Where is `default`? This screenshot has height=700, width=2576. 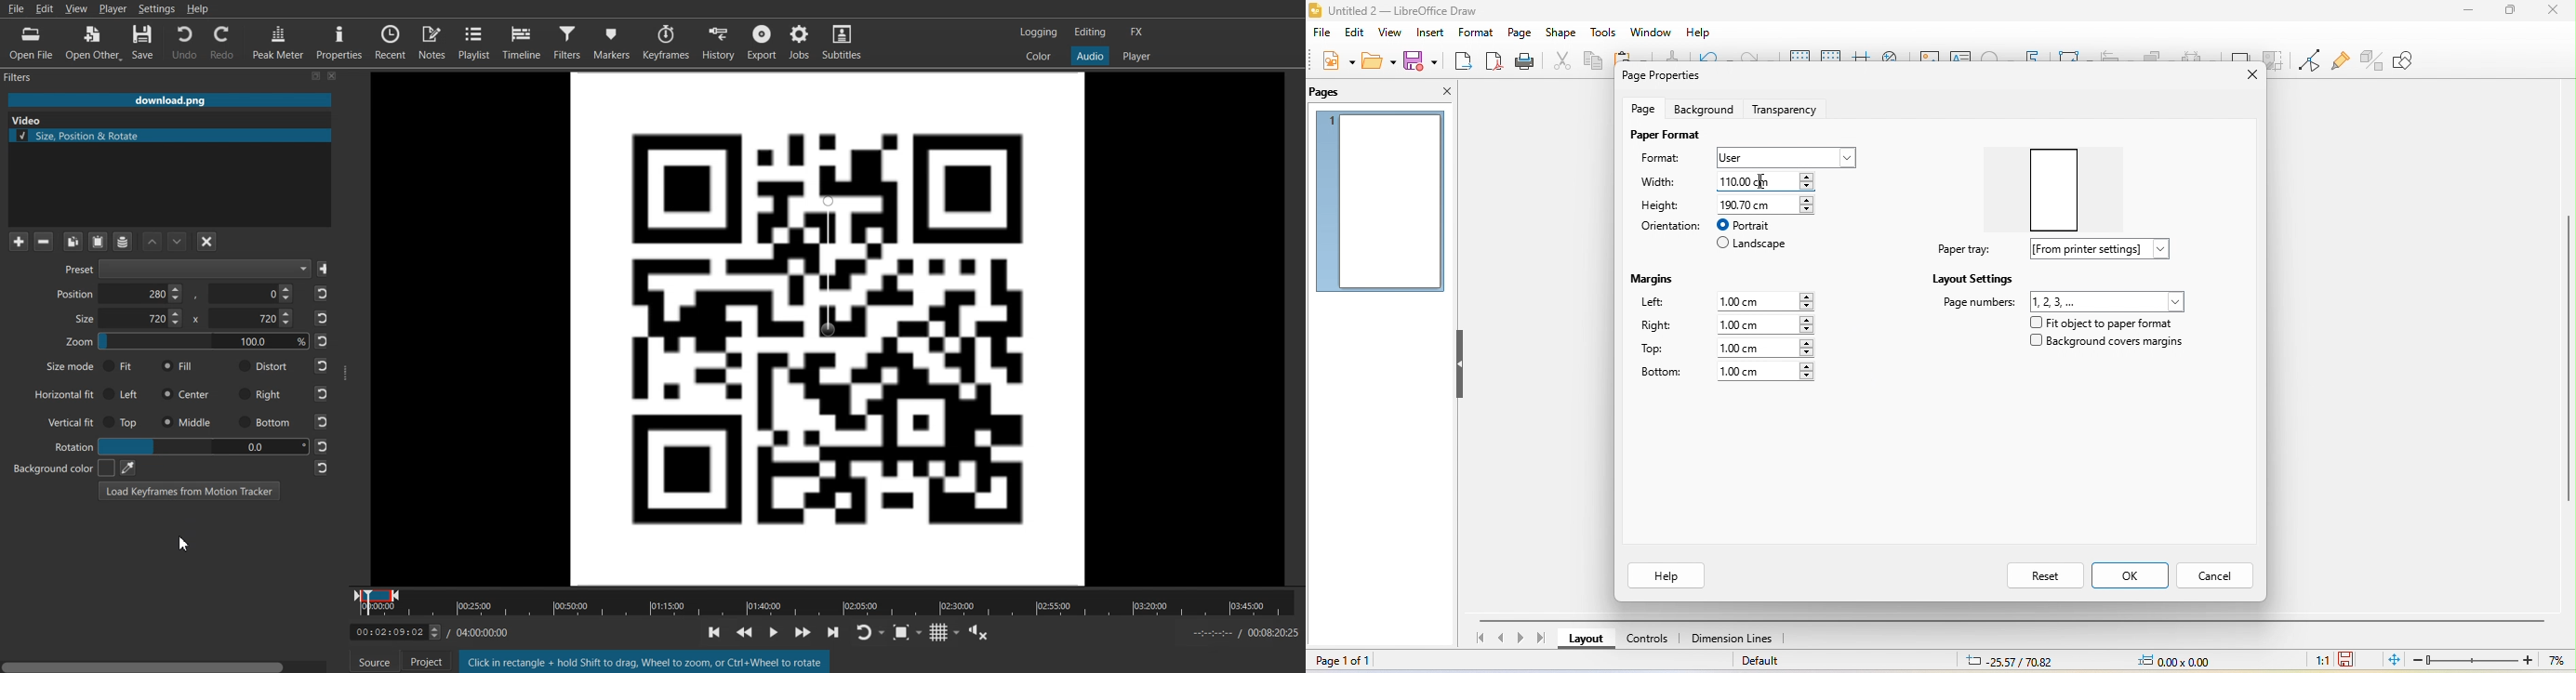
default is located at coordinates (1772, 663).